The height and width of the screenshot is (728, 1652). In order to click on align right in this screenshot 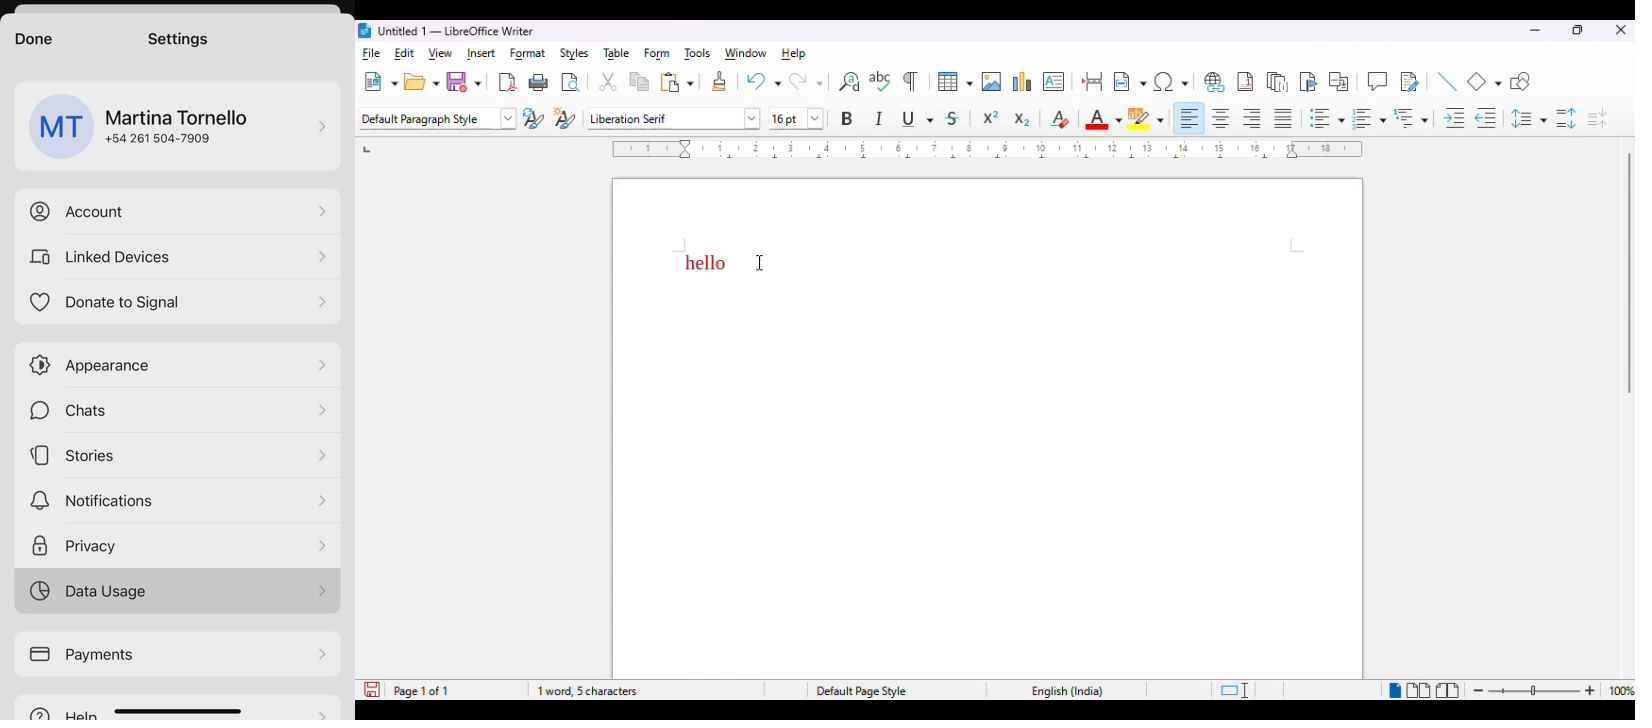, I will do `click(1253, 119)`.